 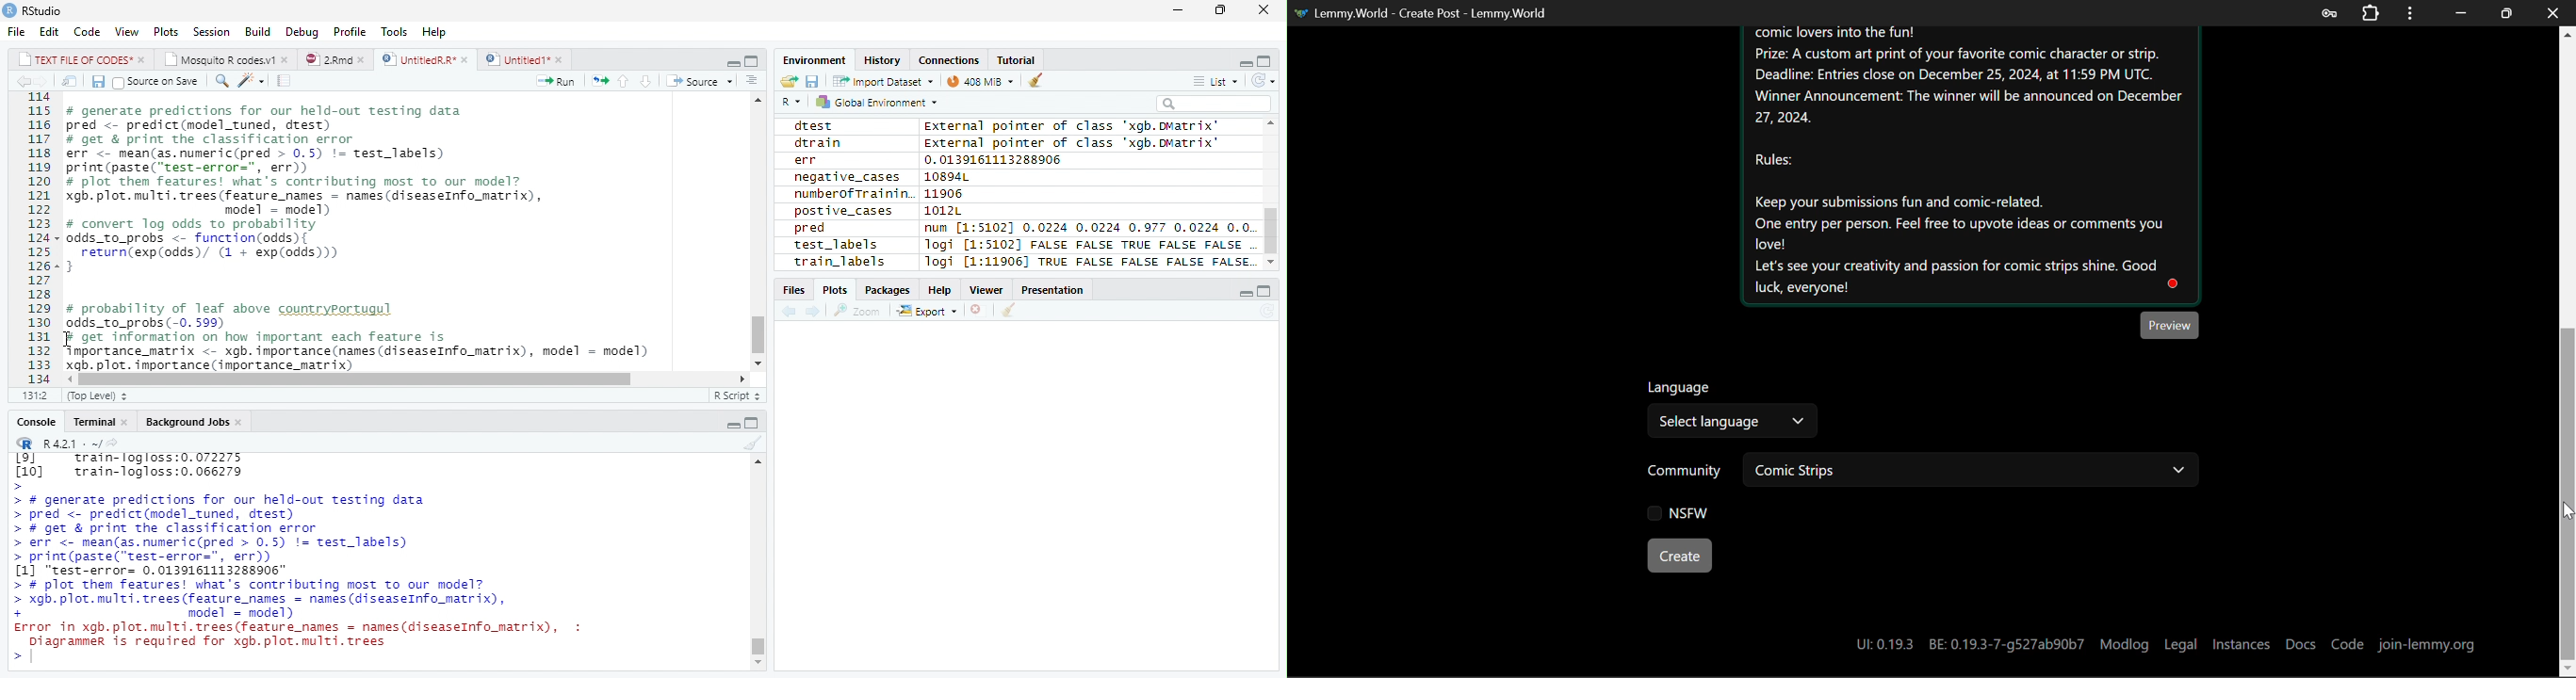 I want to click on 44MiB, so click(x=977, y=79).